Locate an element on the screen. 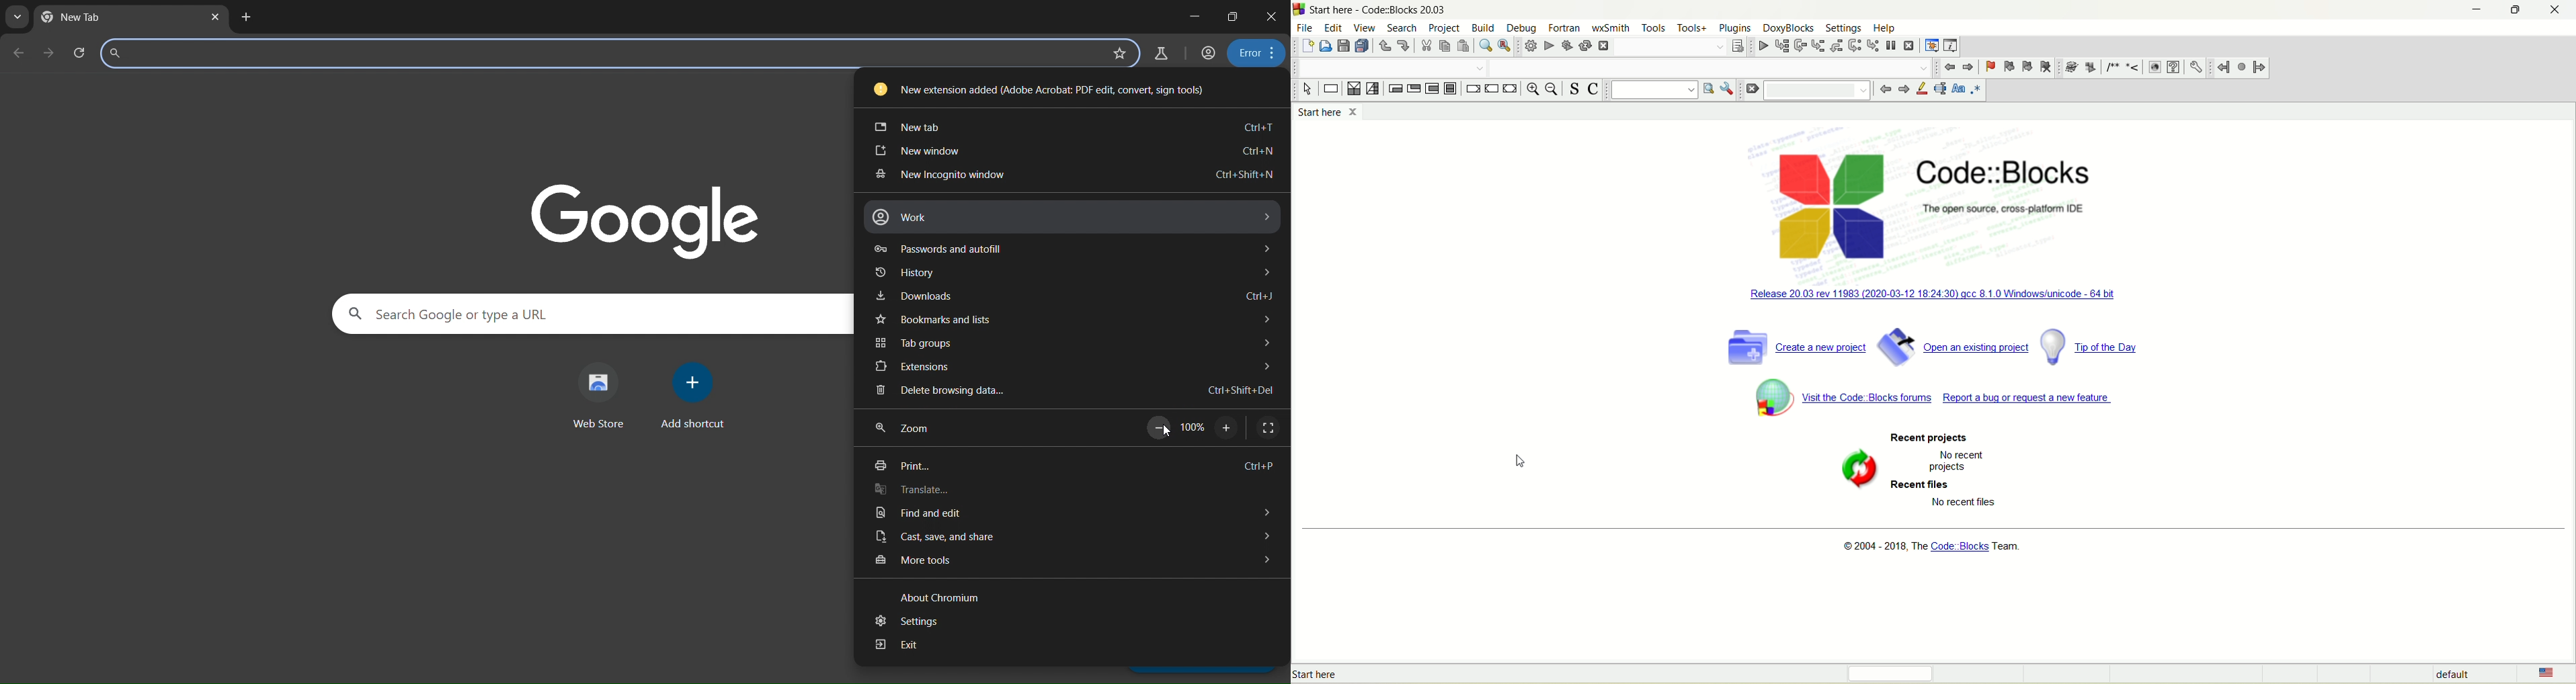 The height and width of the screenshot is (700, 2576). about chromium is located at coordinates (941, 599).